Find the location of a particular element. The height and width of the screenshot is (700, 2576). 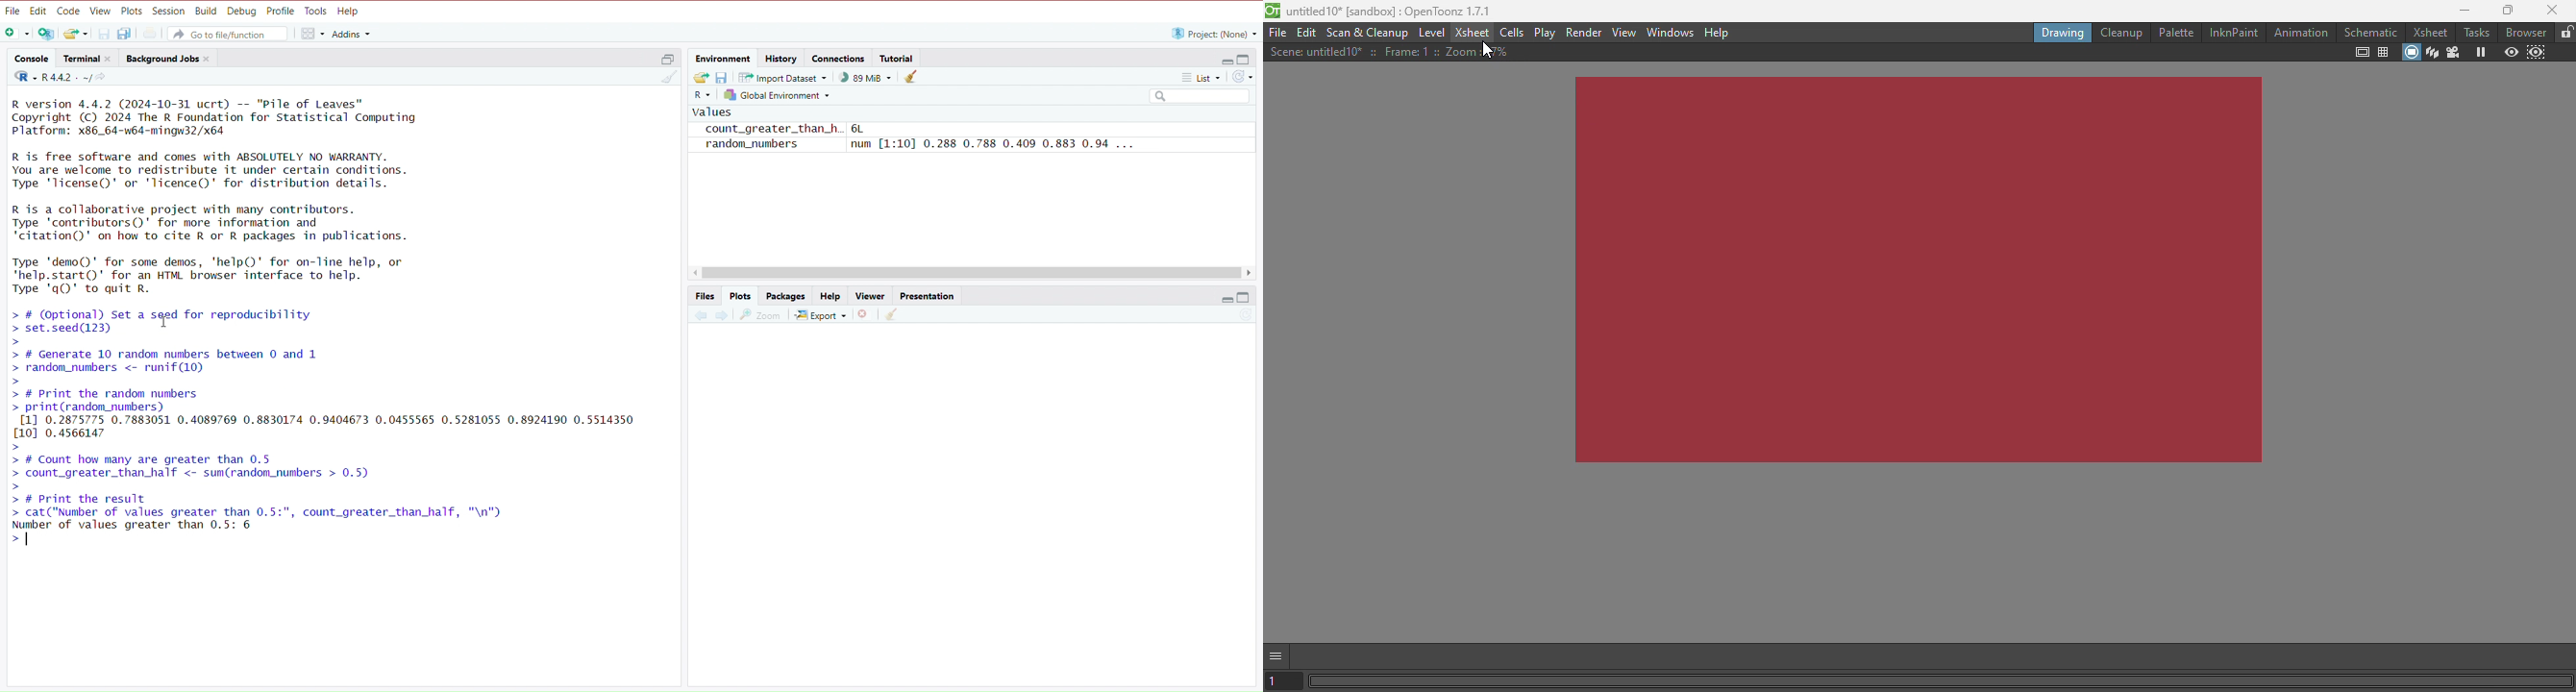

Freeze is located at coordinates (2481, 51).